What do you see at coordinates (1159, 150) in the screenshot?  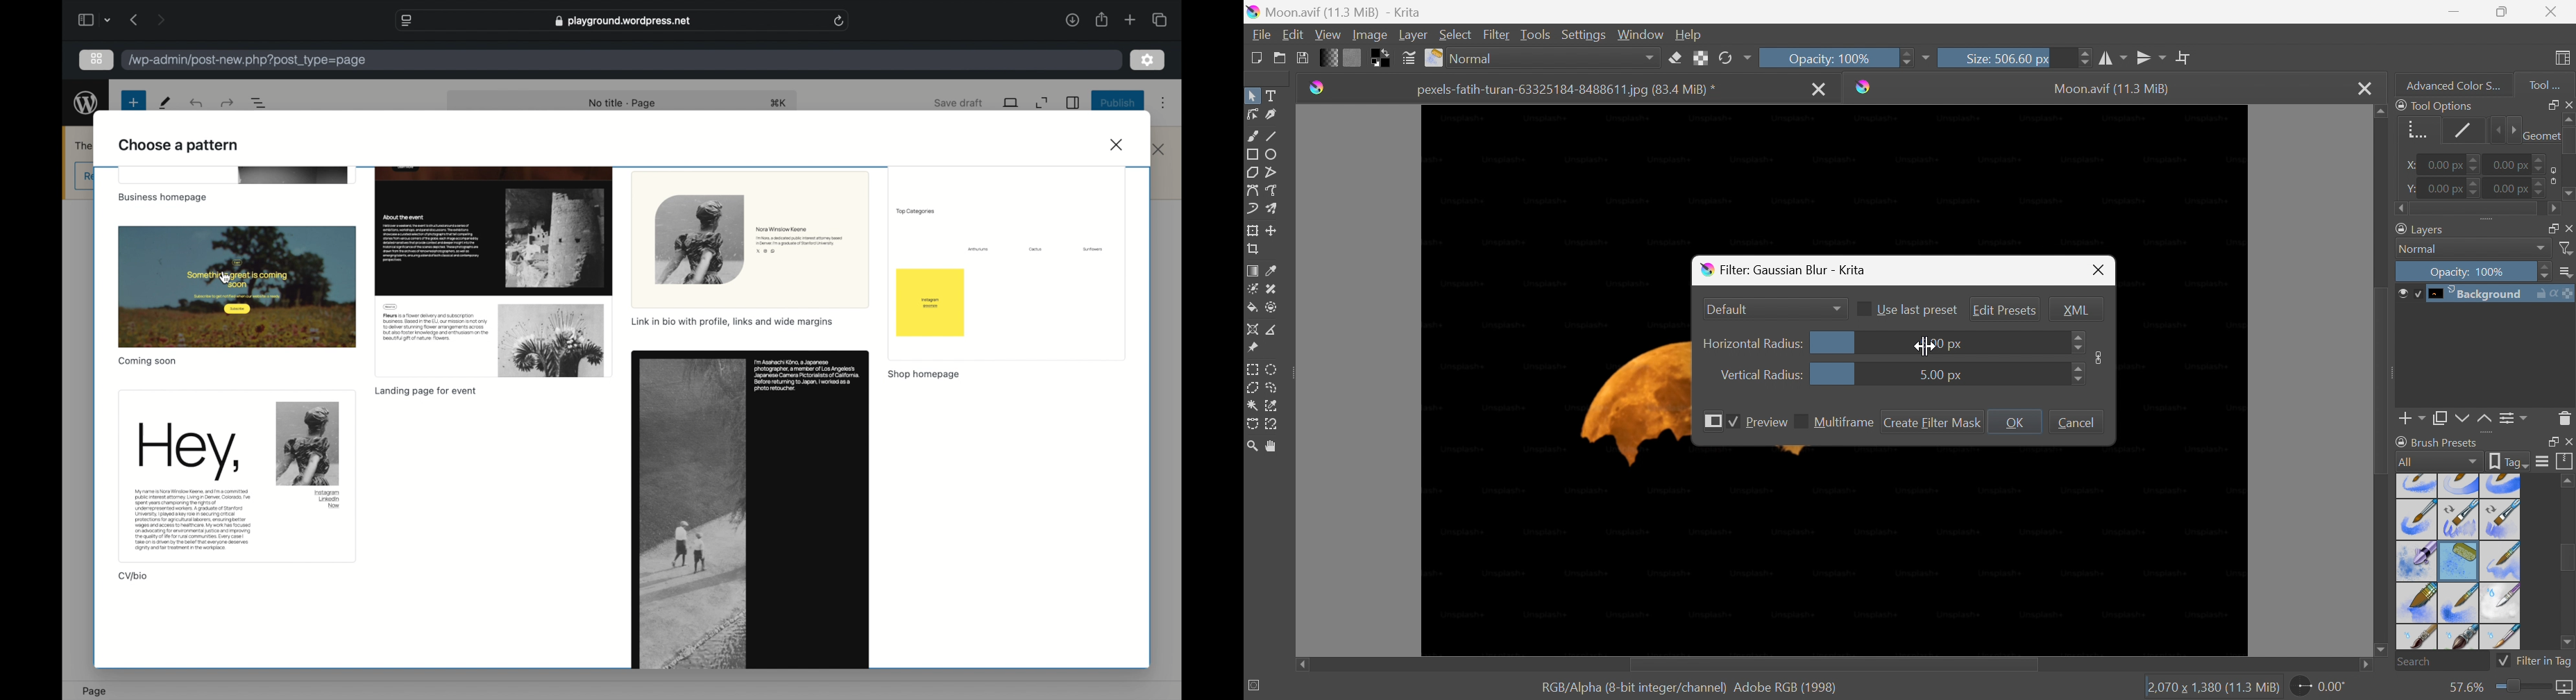 I see `close` at bounding box center [1159, 150].